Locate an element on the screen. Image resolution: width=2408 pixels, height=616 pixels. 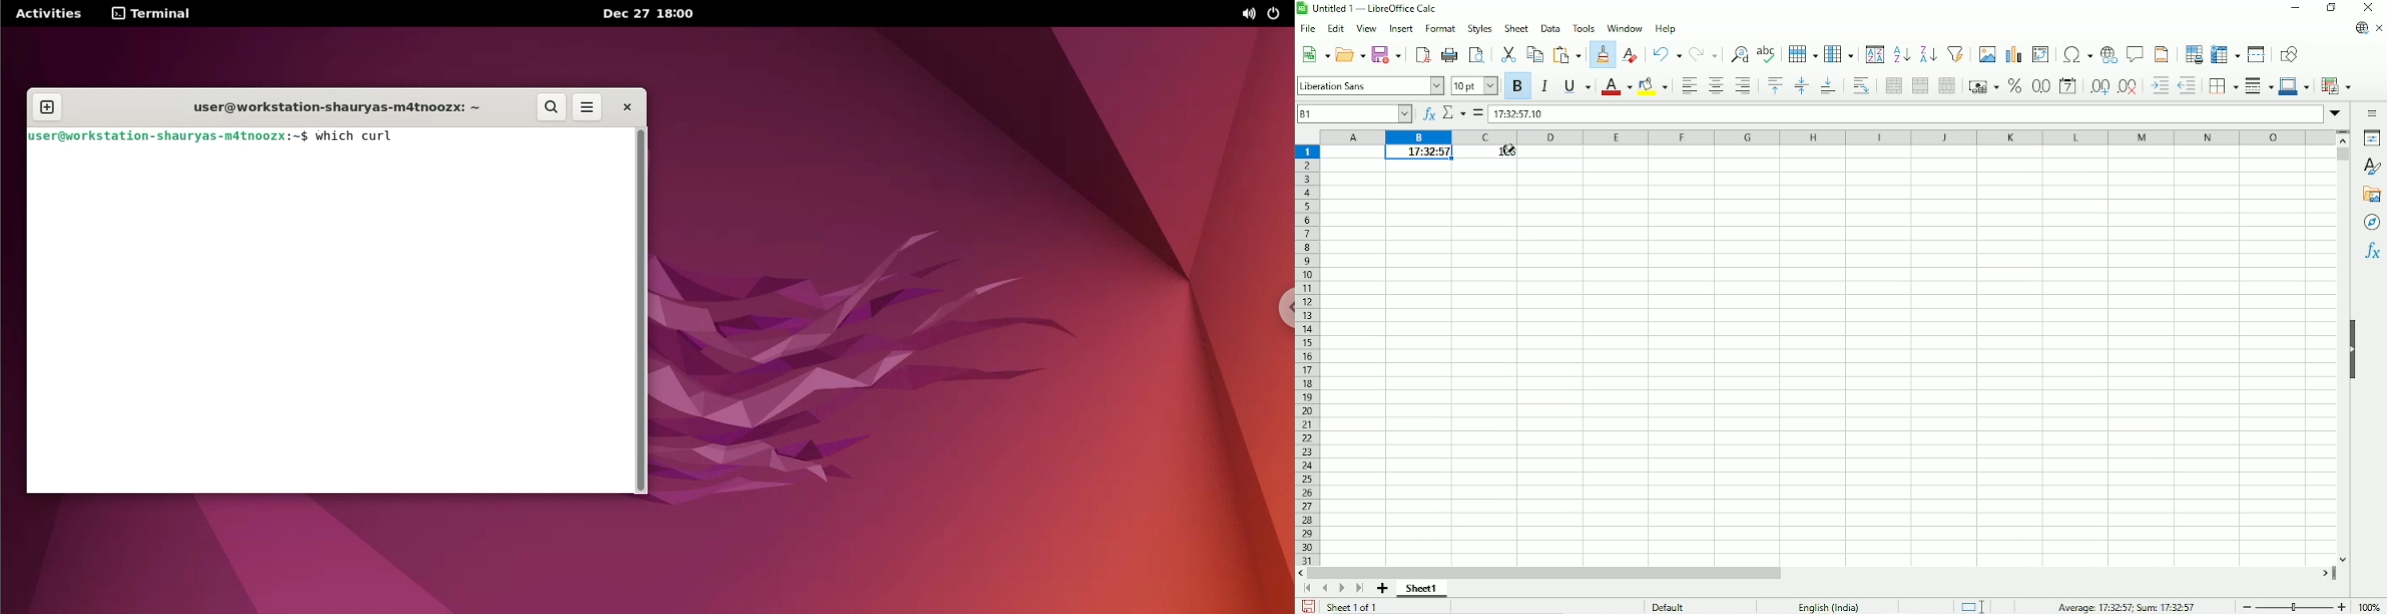
Undo is located at coordinates (1666, 54).